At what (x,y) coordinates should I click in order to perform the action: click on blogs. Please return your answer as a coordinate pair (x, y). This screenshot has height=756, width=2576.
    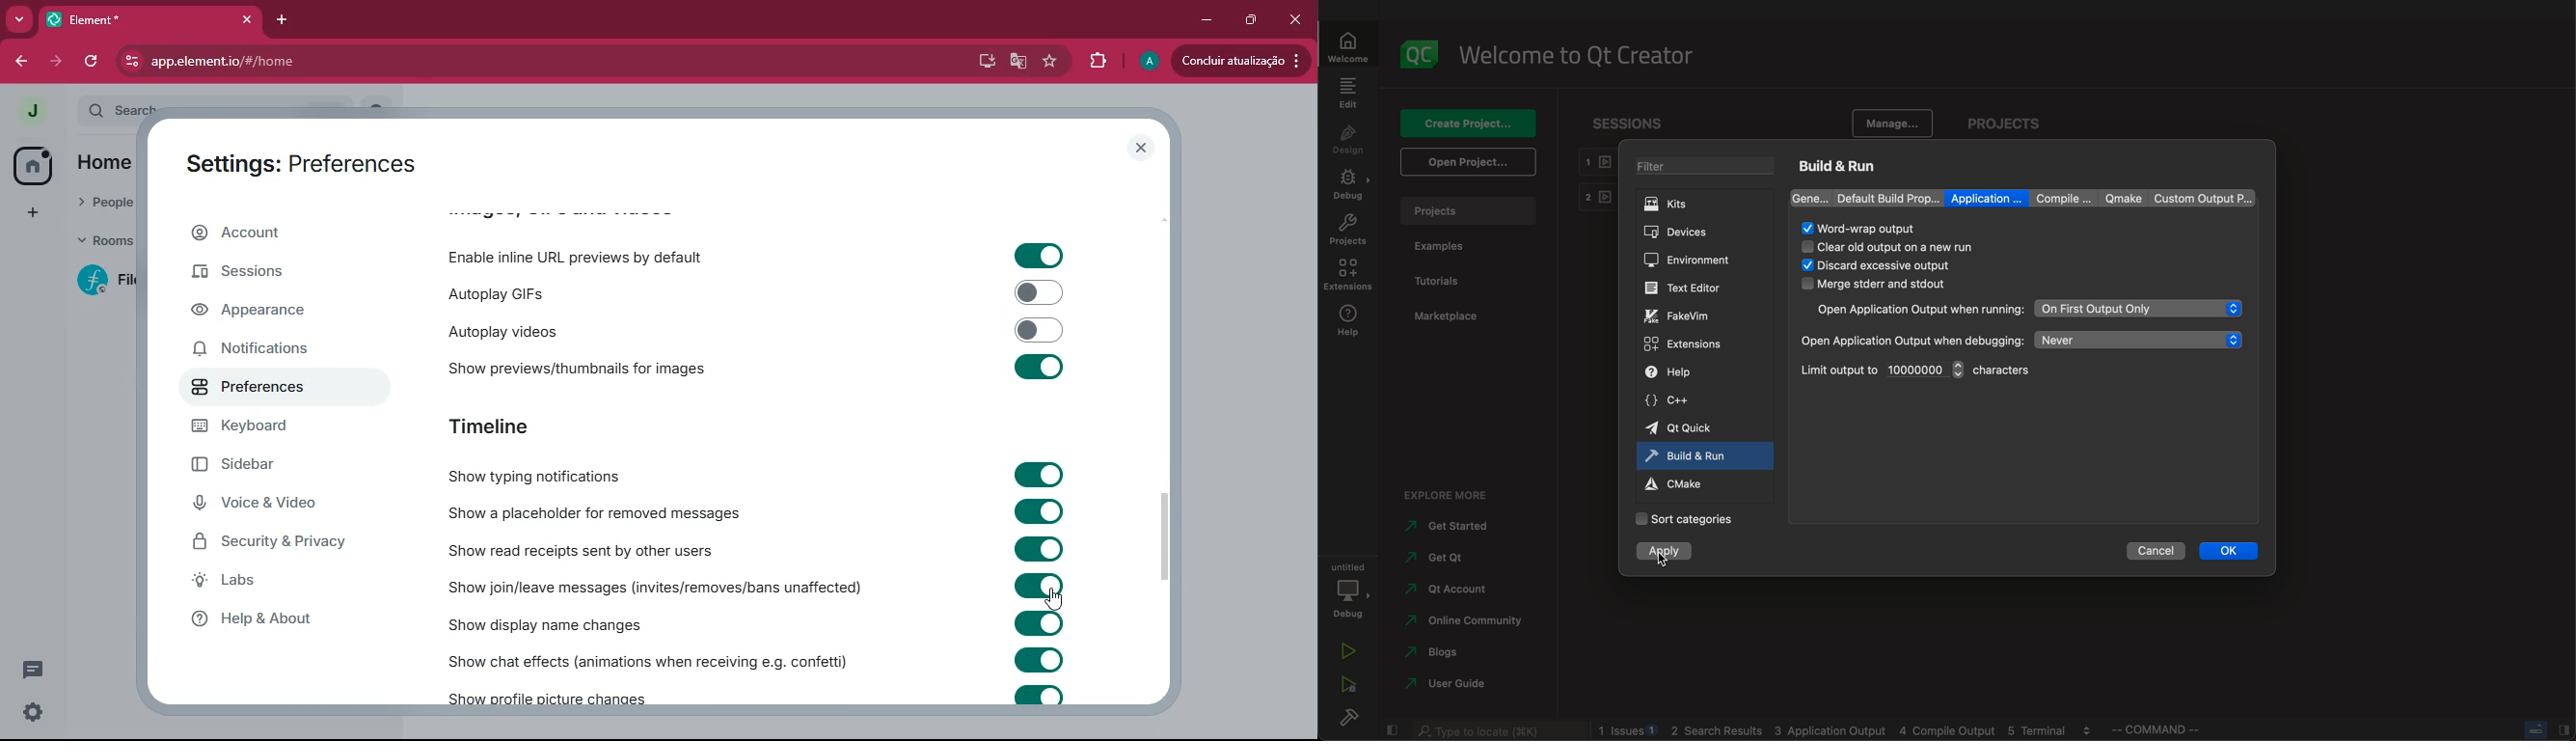
    Looking at the image, I should click on (1847, 731).